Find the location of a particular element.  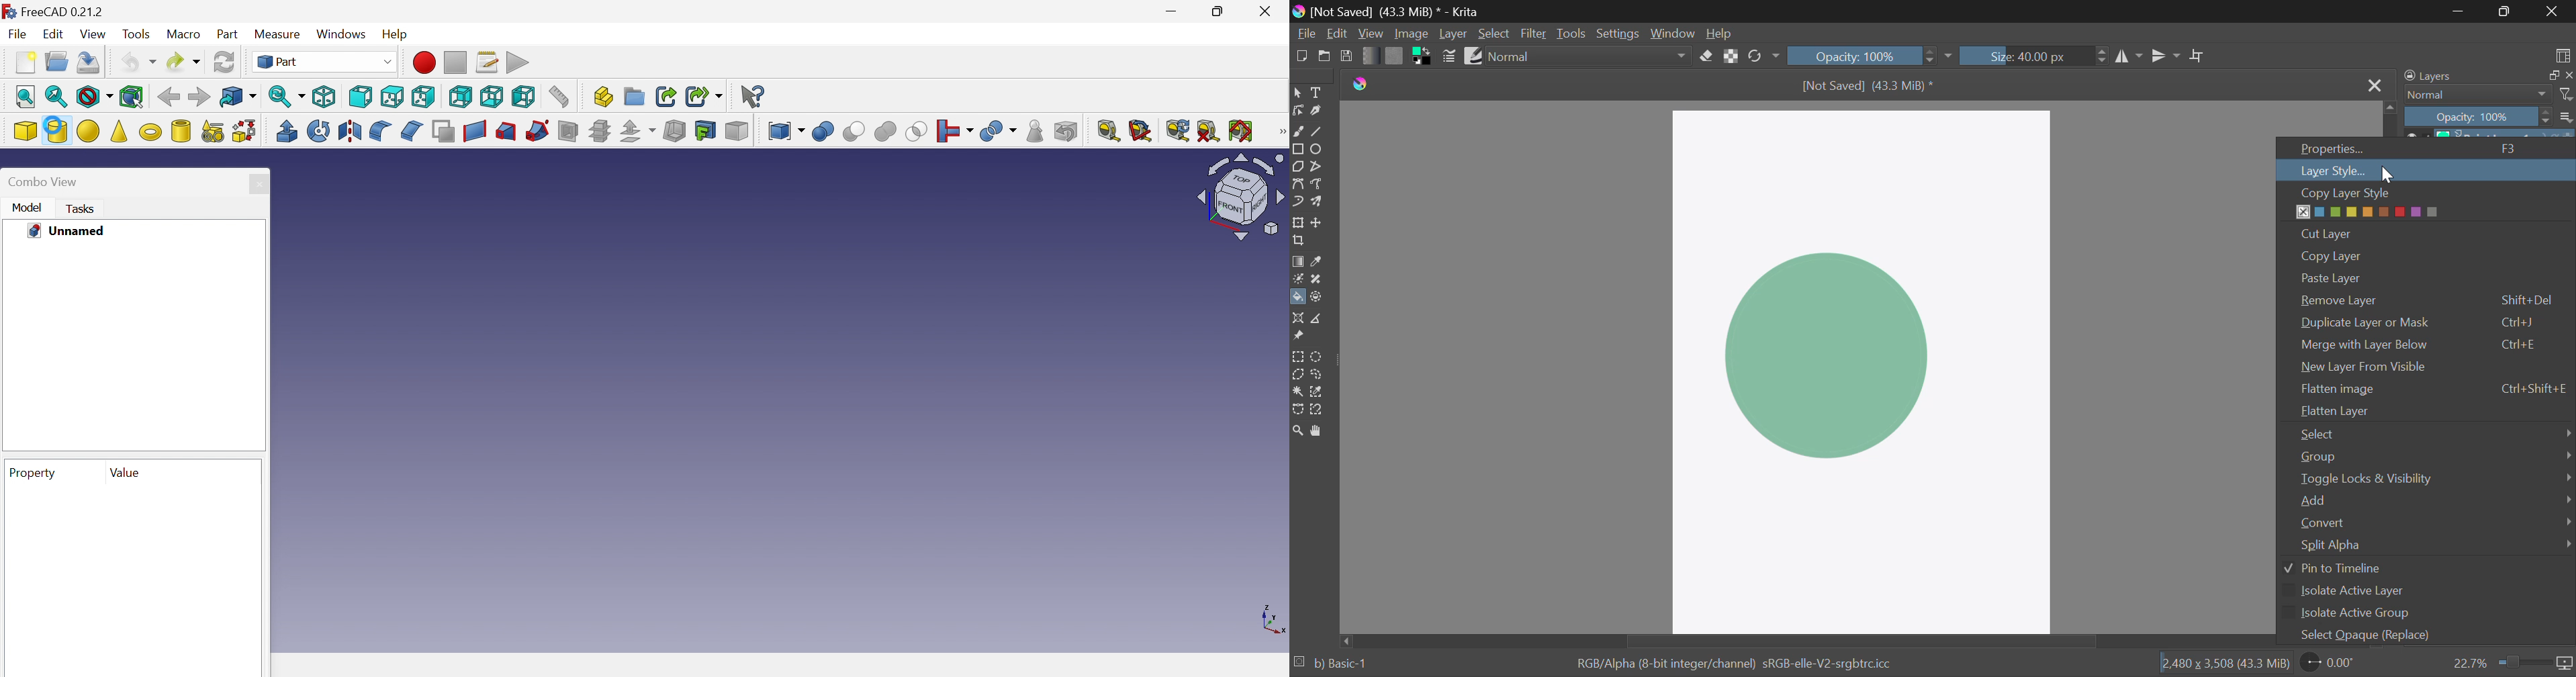

File is located at coordinates (16, 33).